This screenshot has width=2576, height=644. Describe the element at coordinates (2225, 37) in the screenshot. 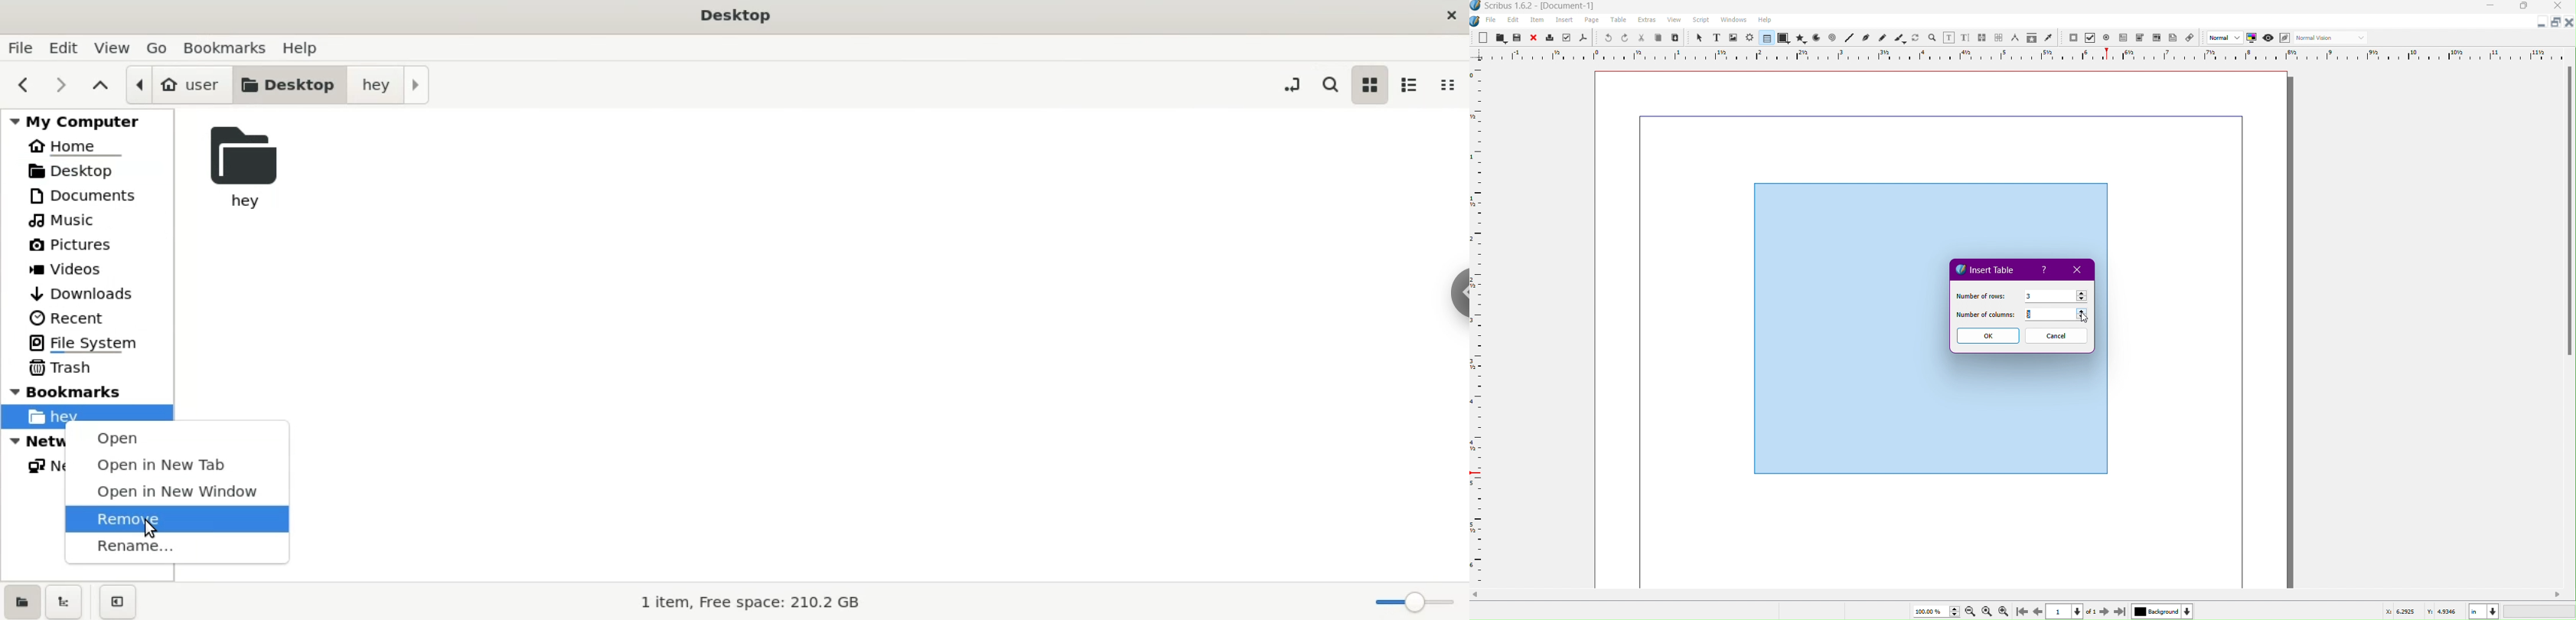

I see `Image Preview Quality` at that location.